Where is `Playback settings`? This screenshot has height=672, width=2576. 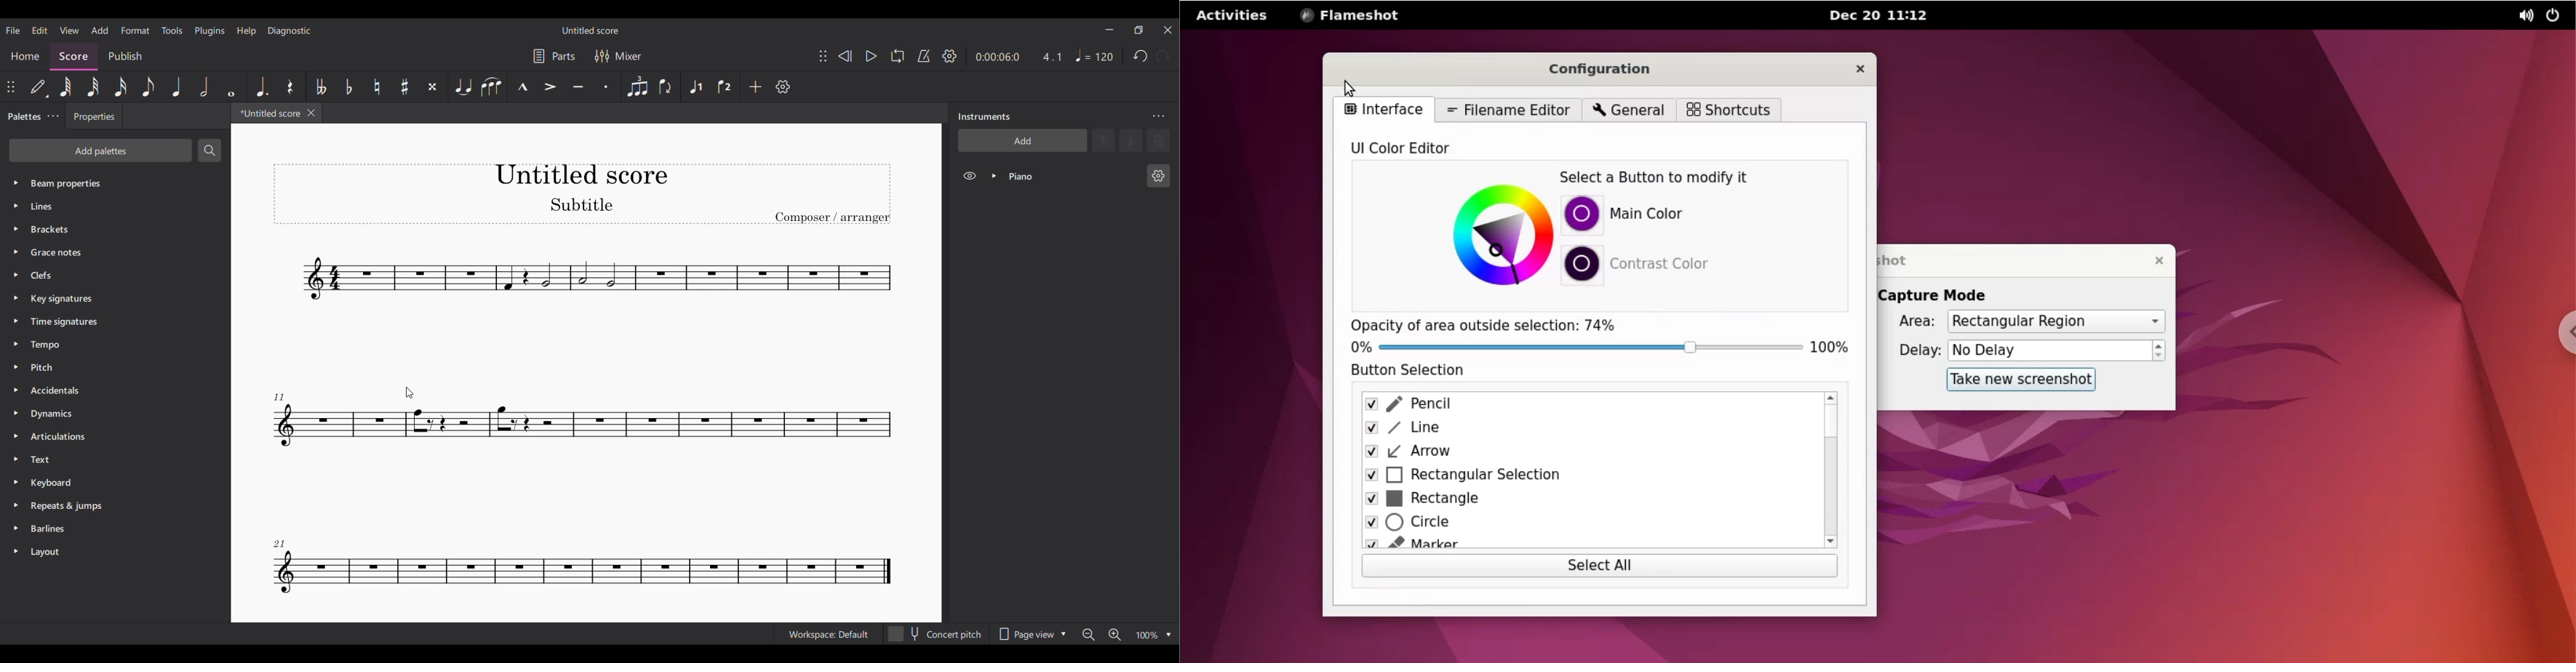 Playback settings is located at coordinates (949, 56).